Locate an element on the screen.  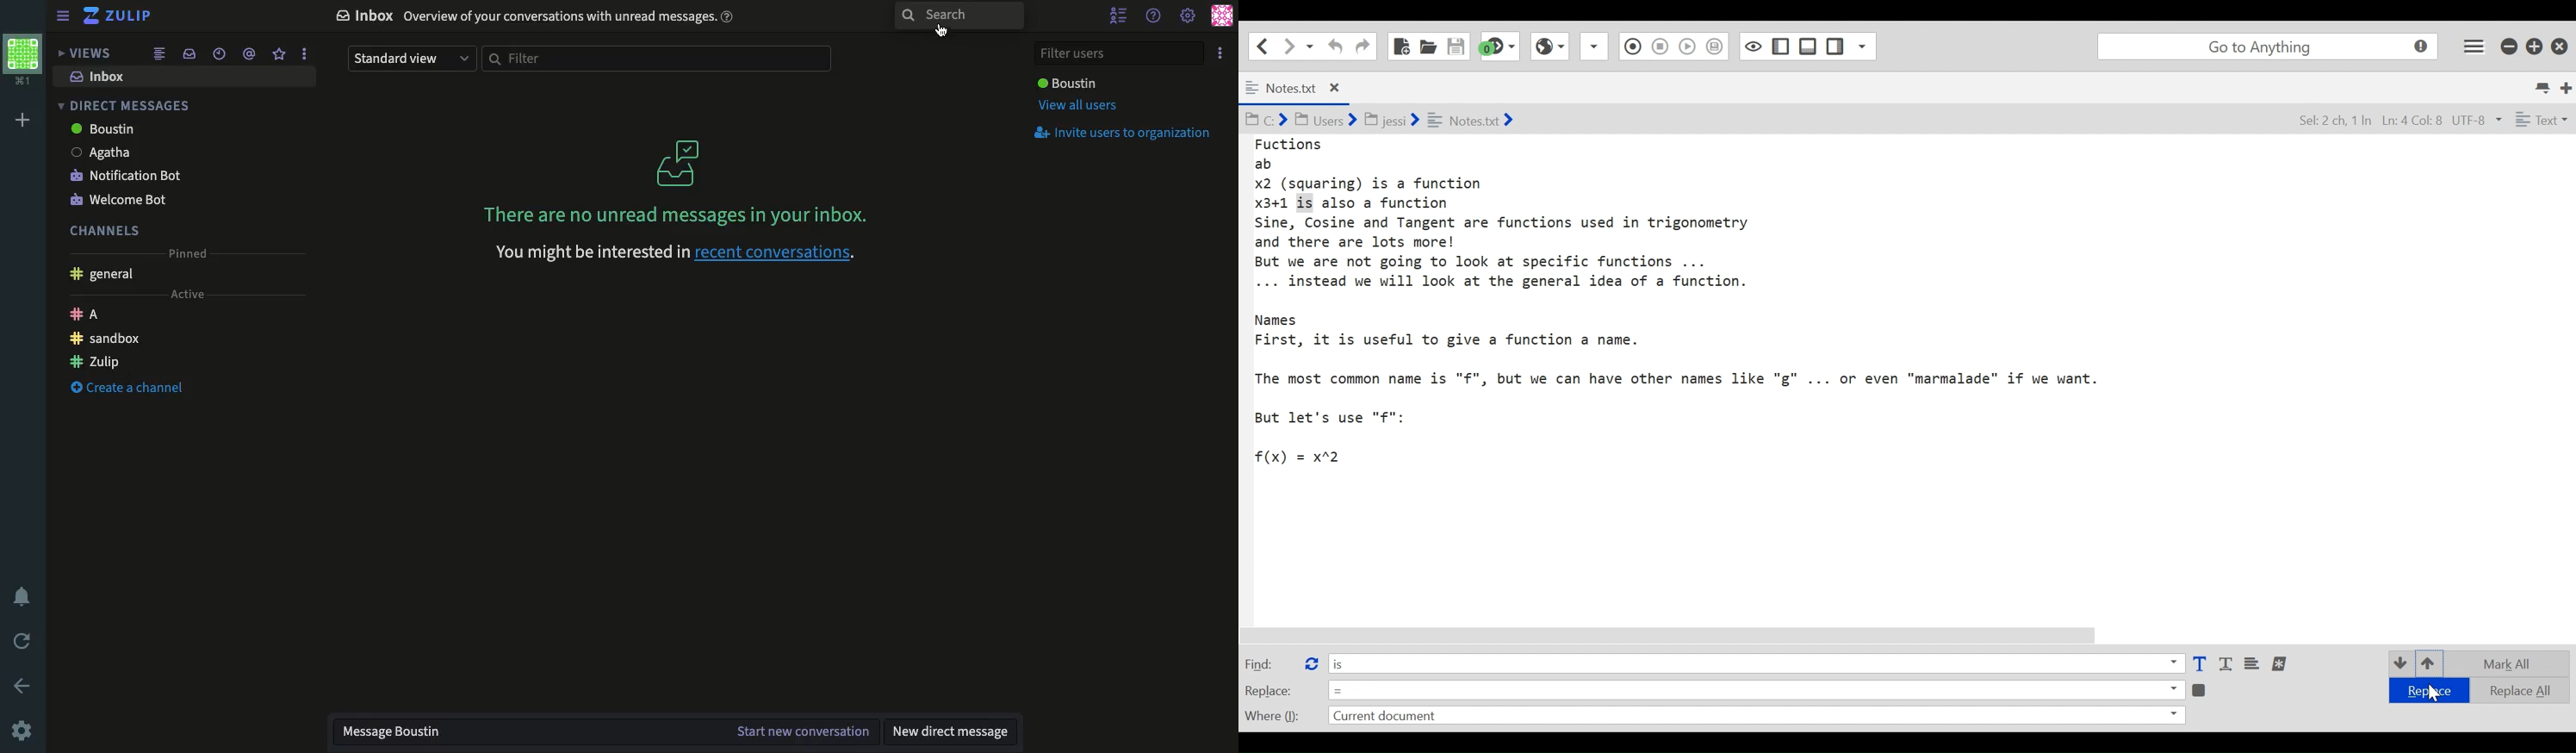
Views is located at coordinates (83, 53).